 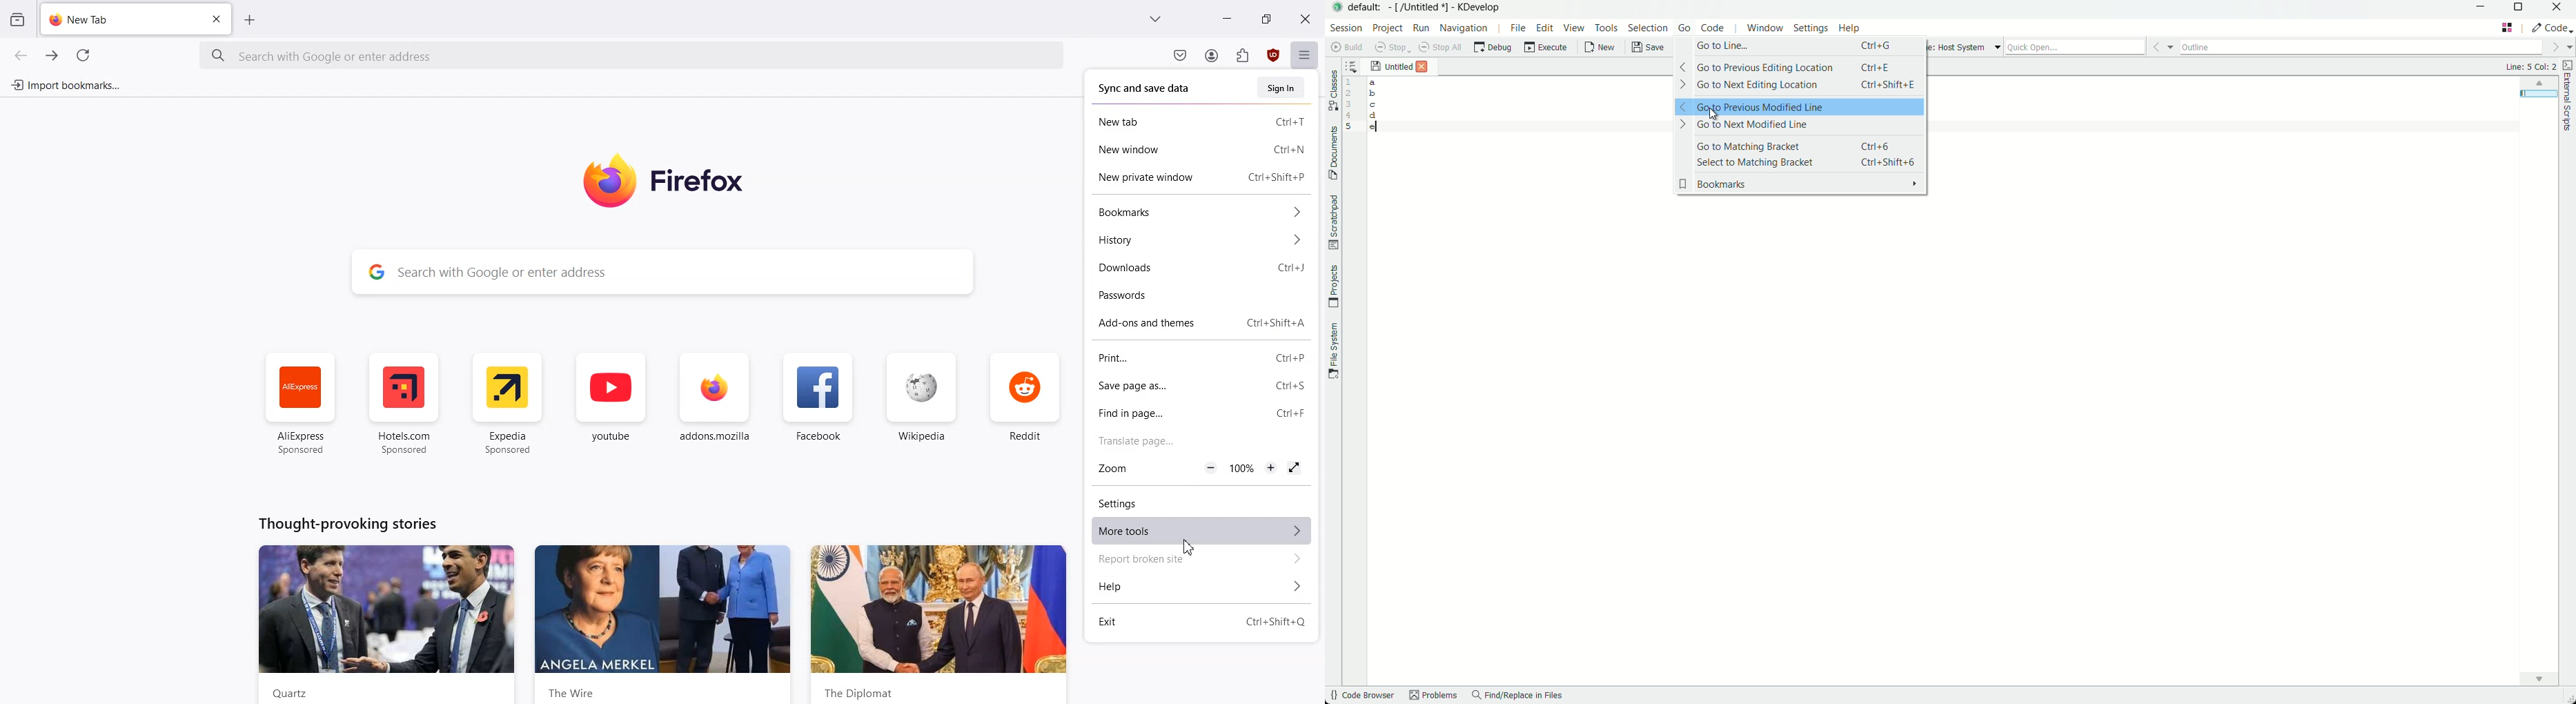 What do you see at coordinates (1167, 412) in the screenshot?
I see `Find in pages` at bounding box center [1167, 412].